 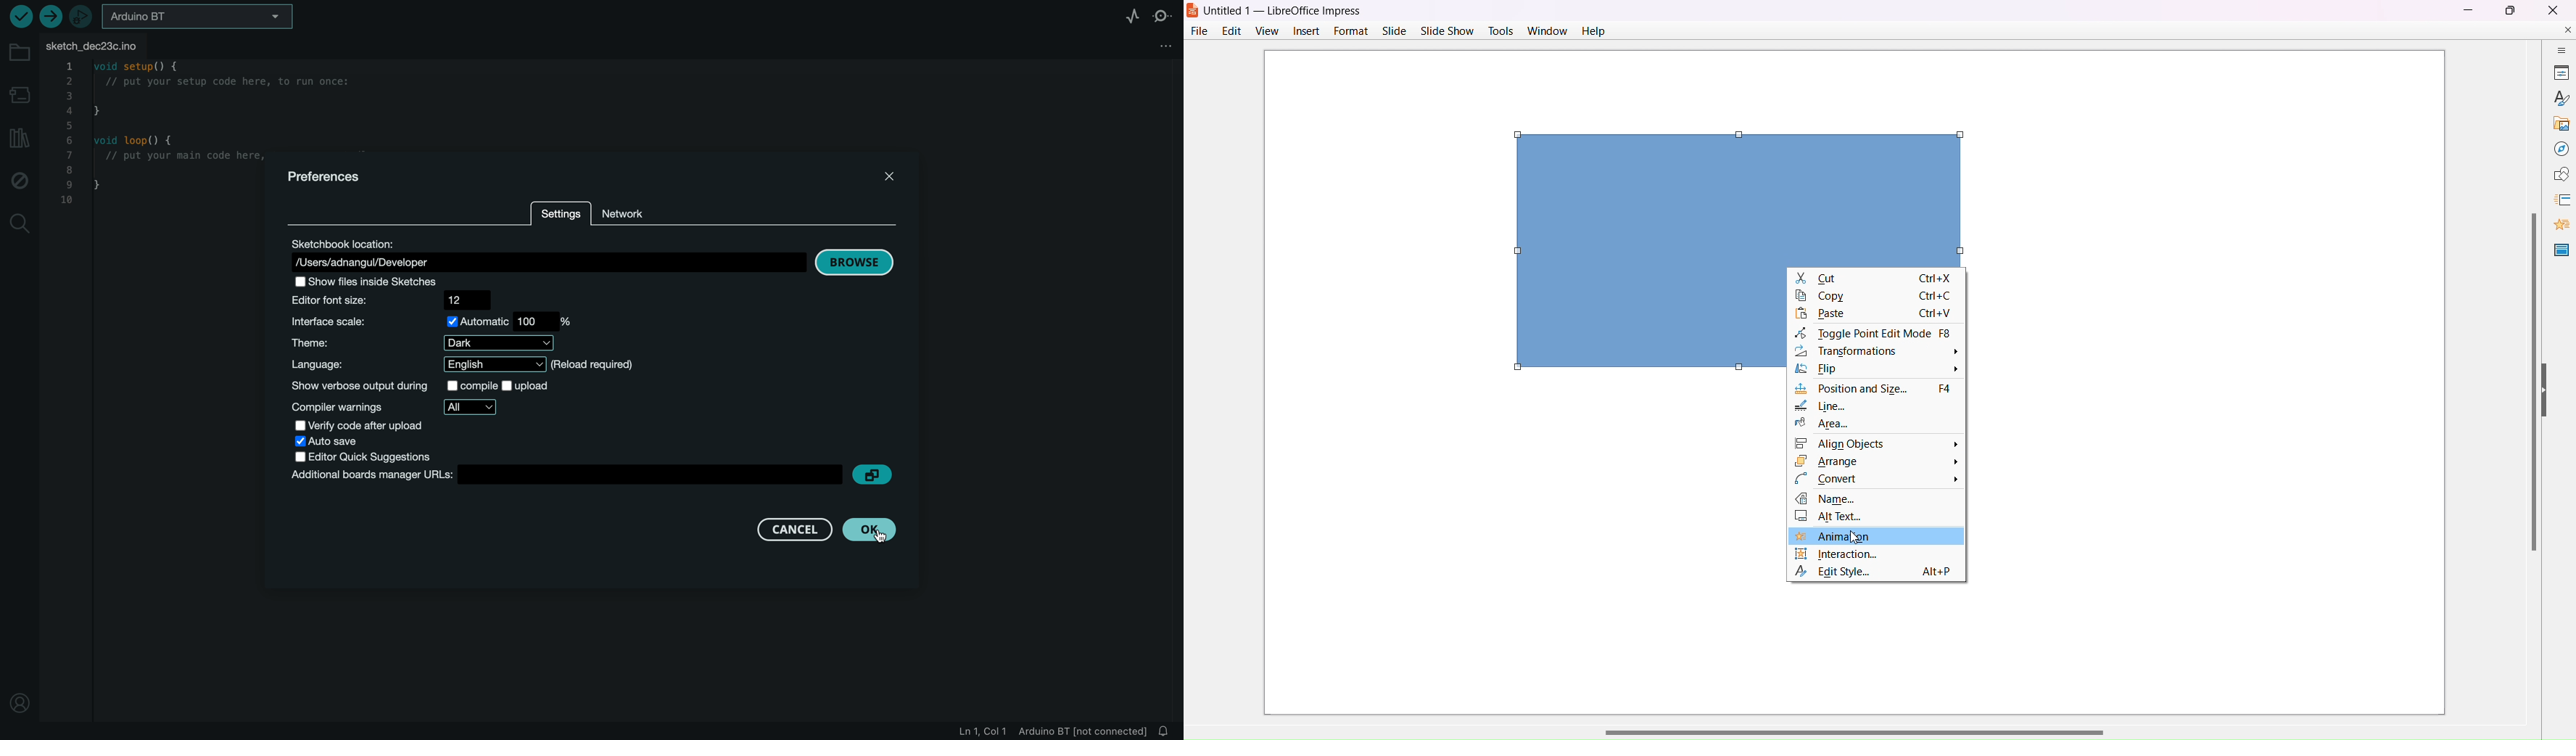 What do you see at coordinates (2556, 120) in the screenshot?
I see `Gallery` at bounding box center [2556, 120].